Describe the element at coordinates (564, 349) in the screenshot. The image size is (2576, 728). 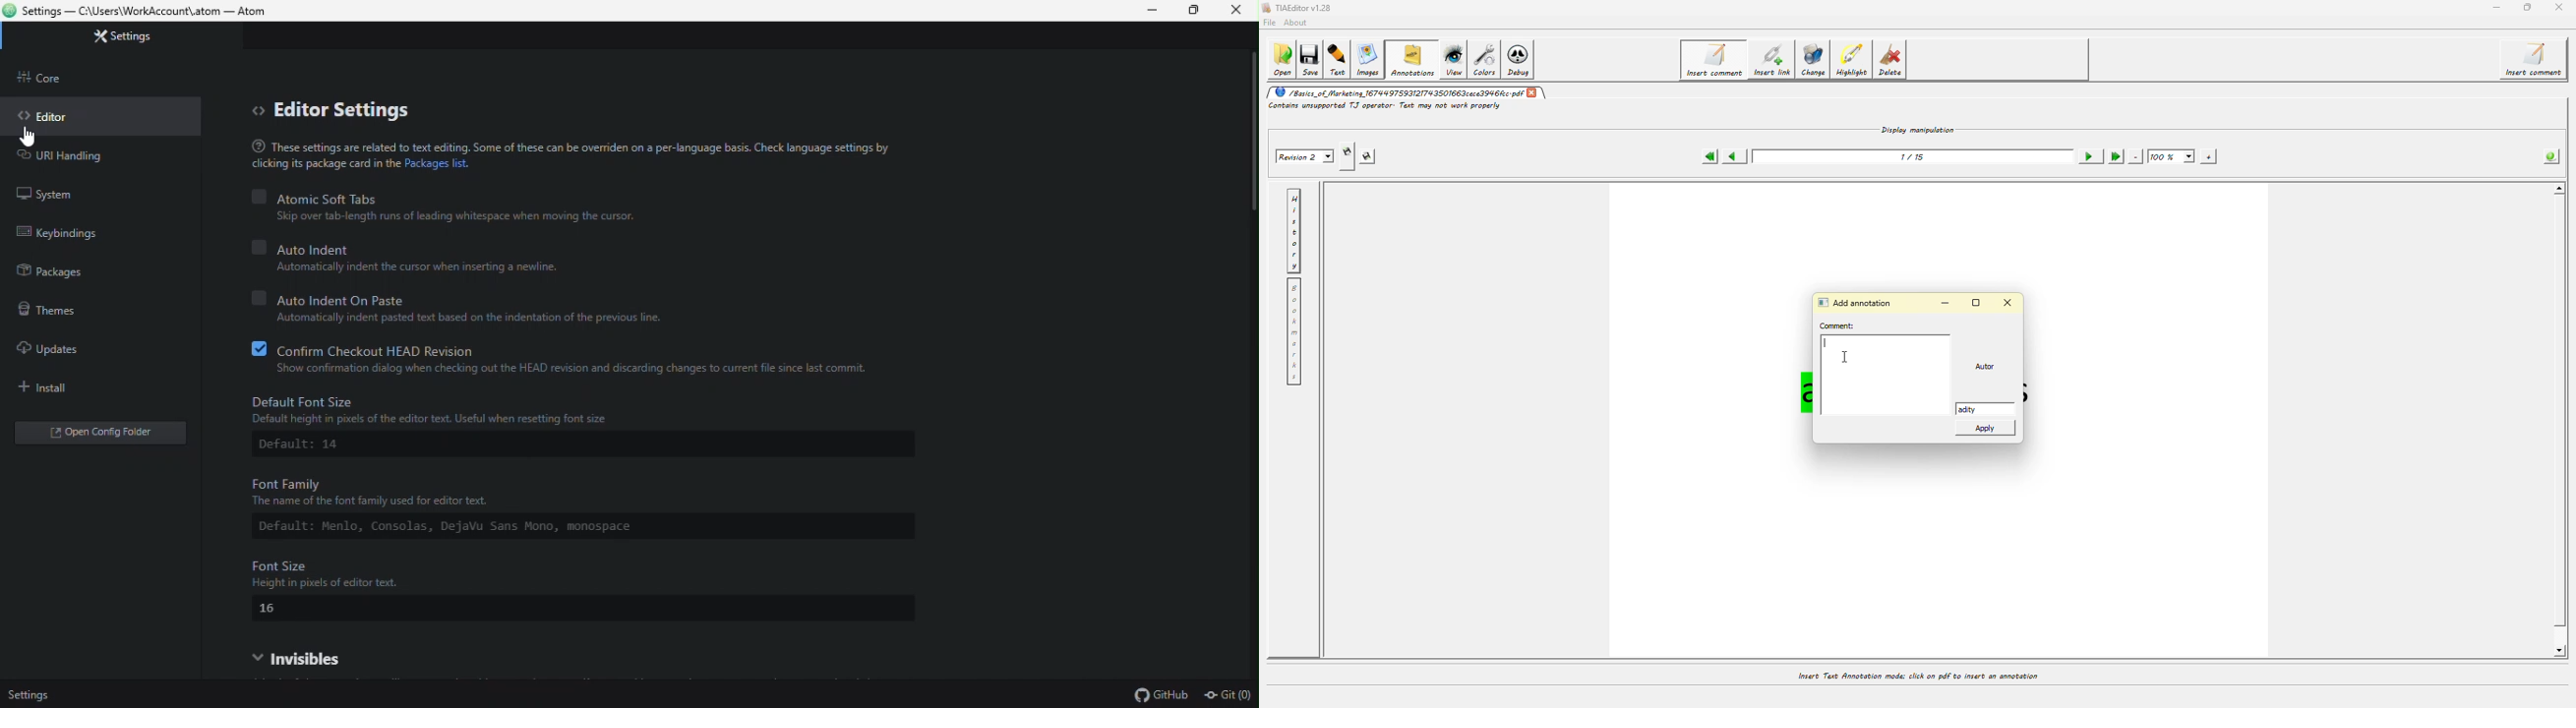
I see `confirm check out head revision` at that location.